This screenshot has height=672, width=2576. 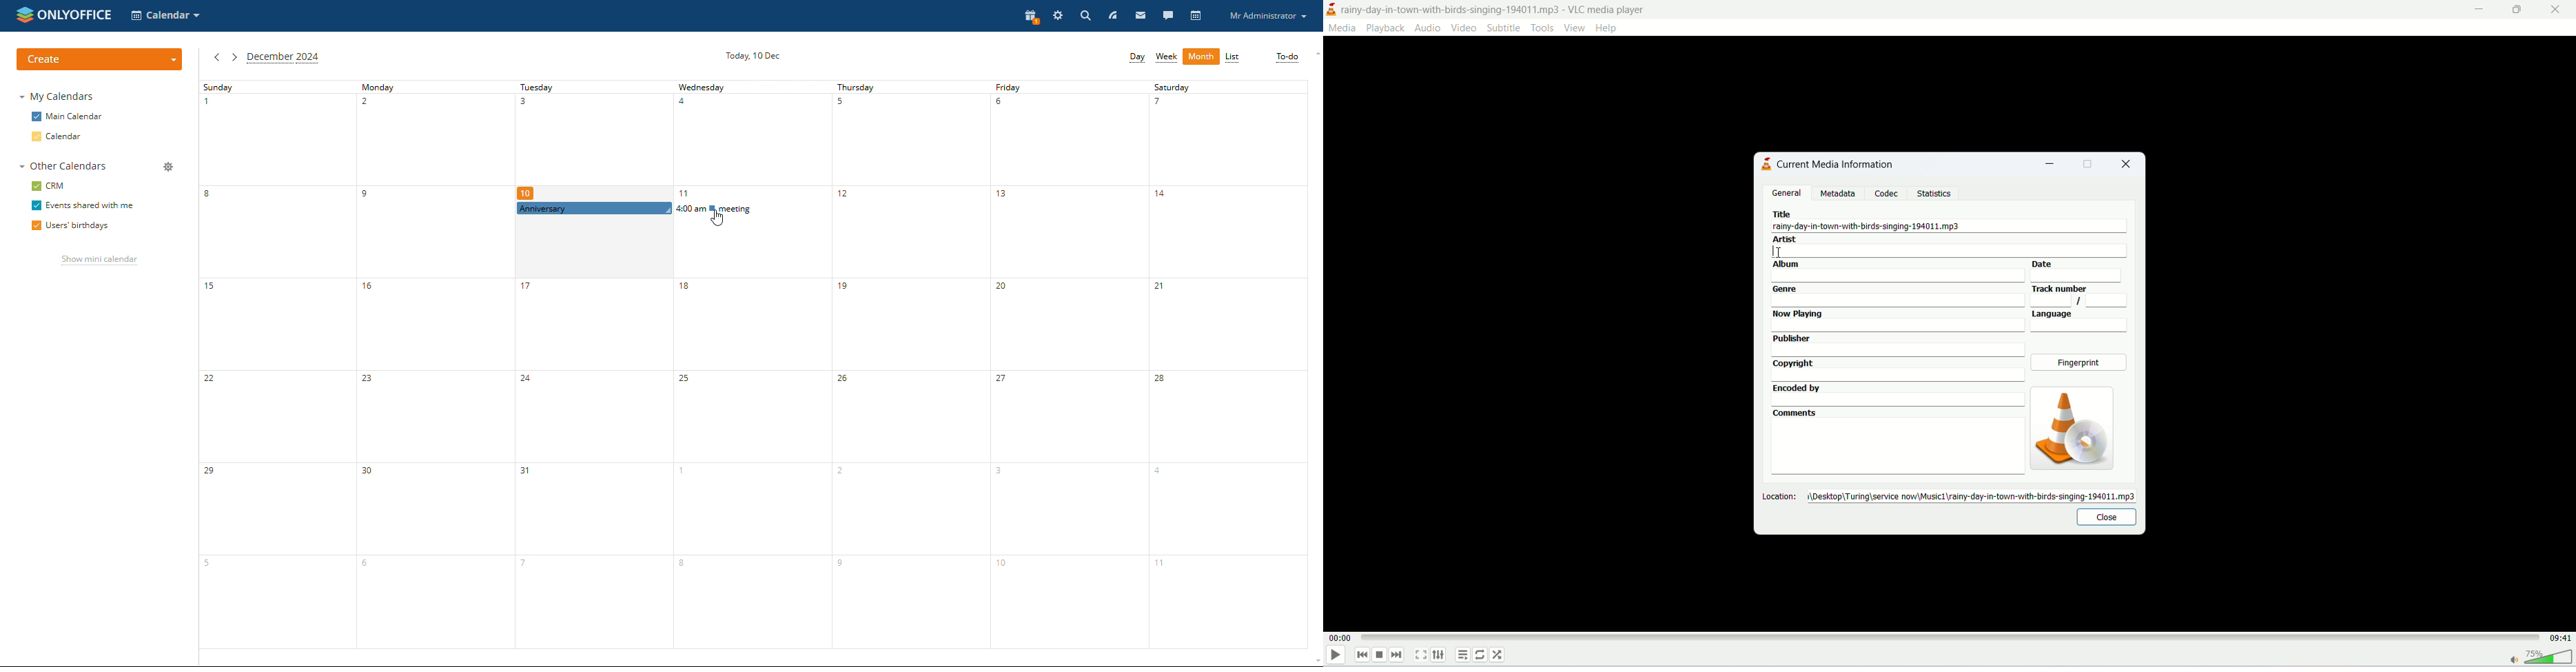 What do you see at coordinates (2084, 271) in the screenshot?
I see `date` at bounding box center [2084, 271].